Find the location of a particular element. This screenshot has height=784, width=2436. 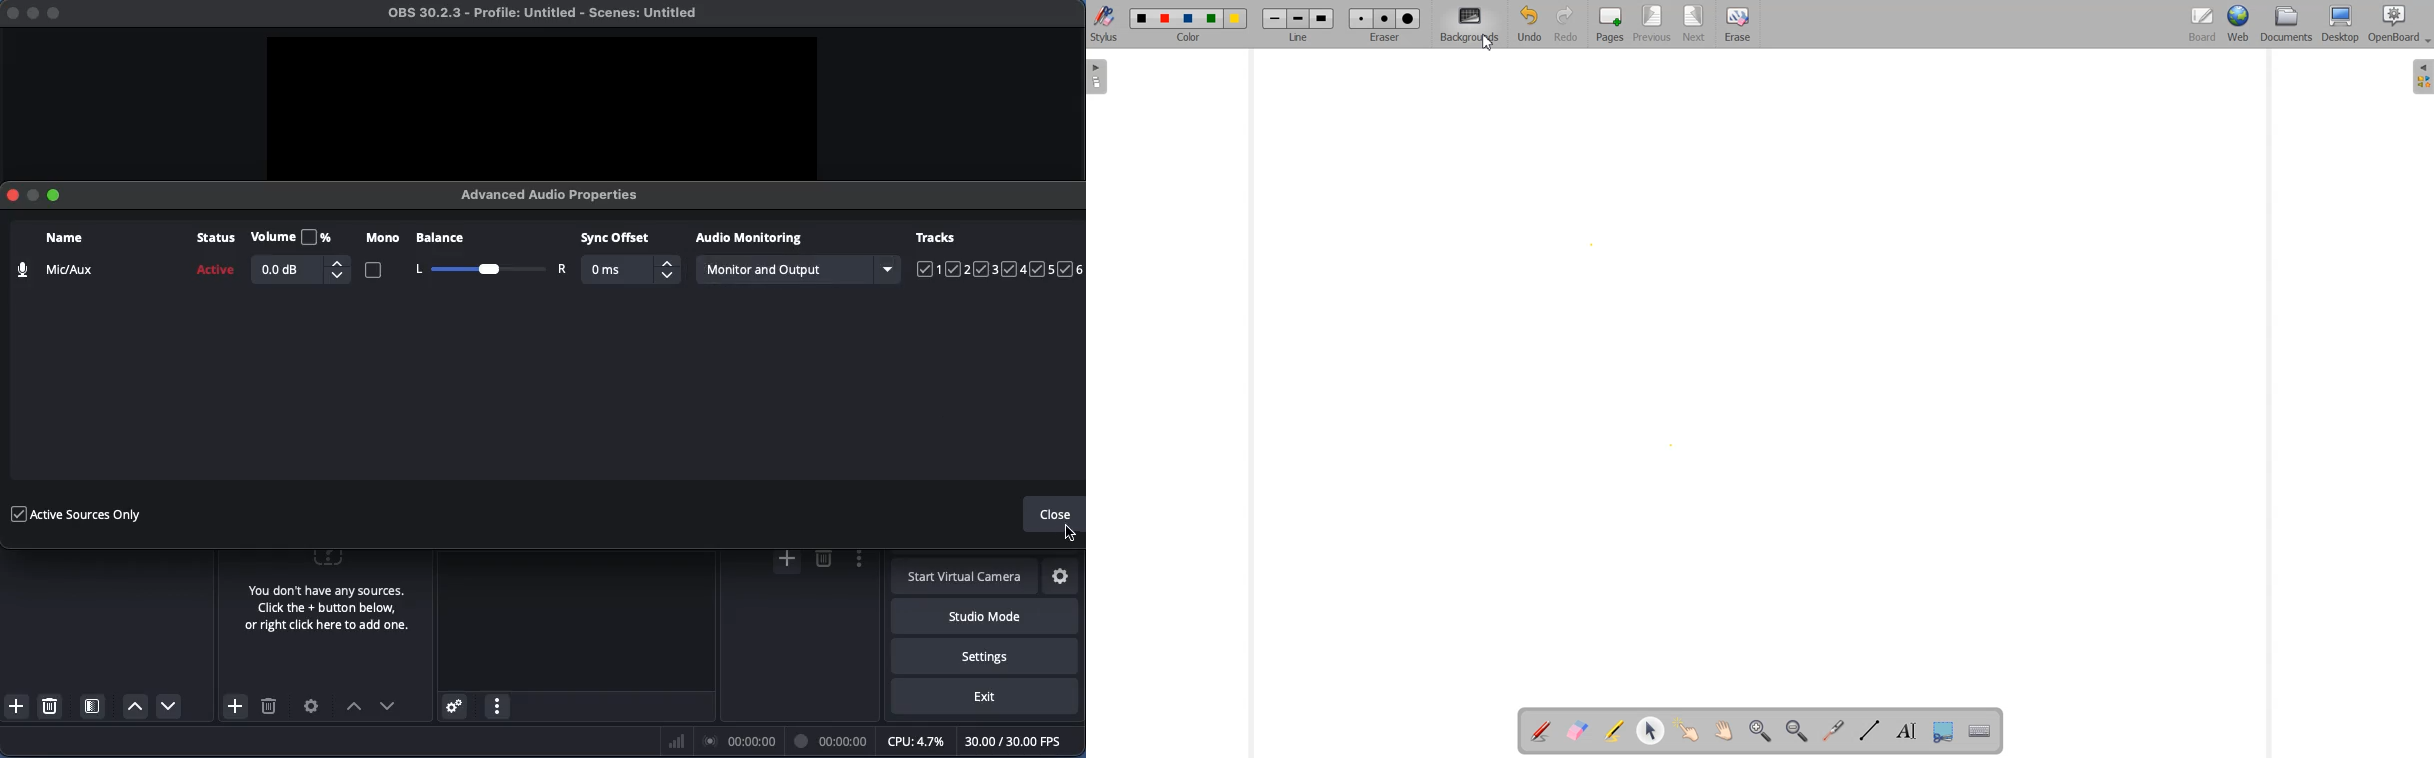

Left is located at coordinates (417, 269).